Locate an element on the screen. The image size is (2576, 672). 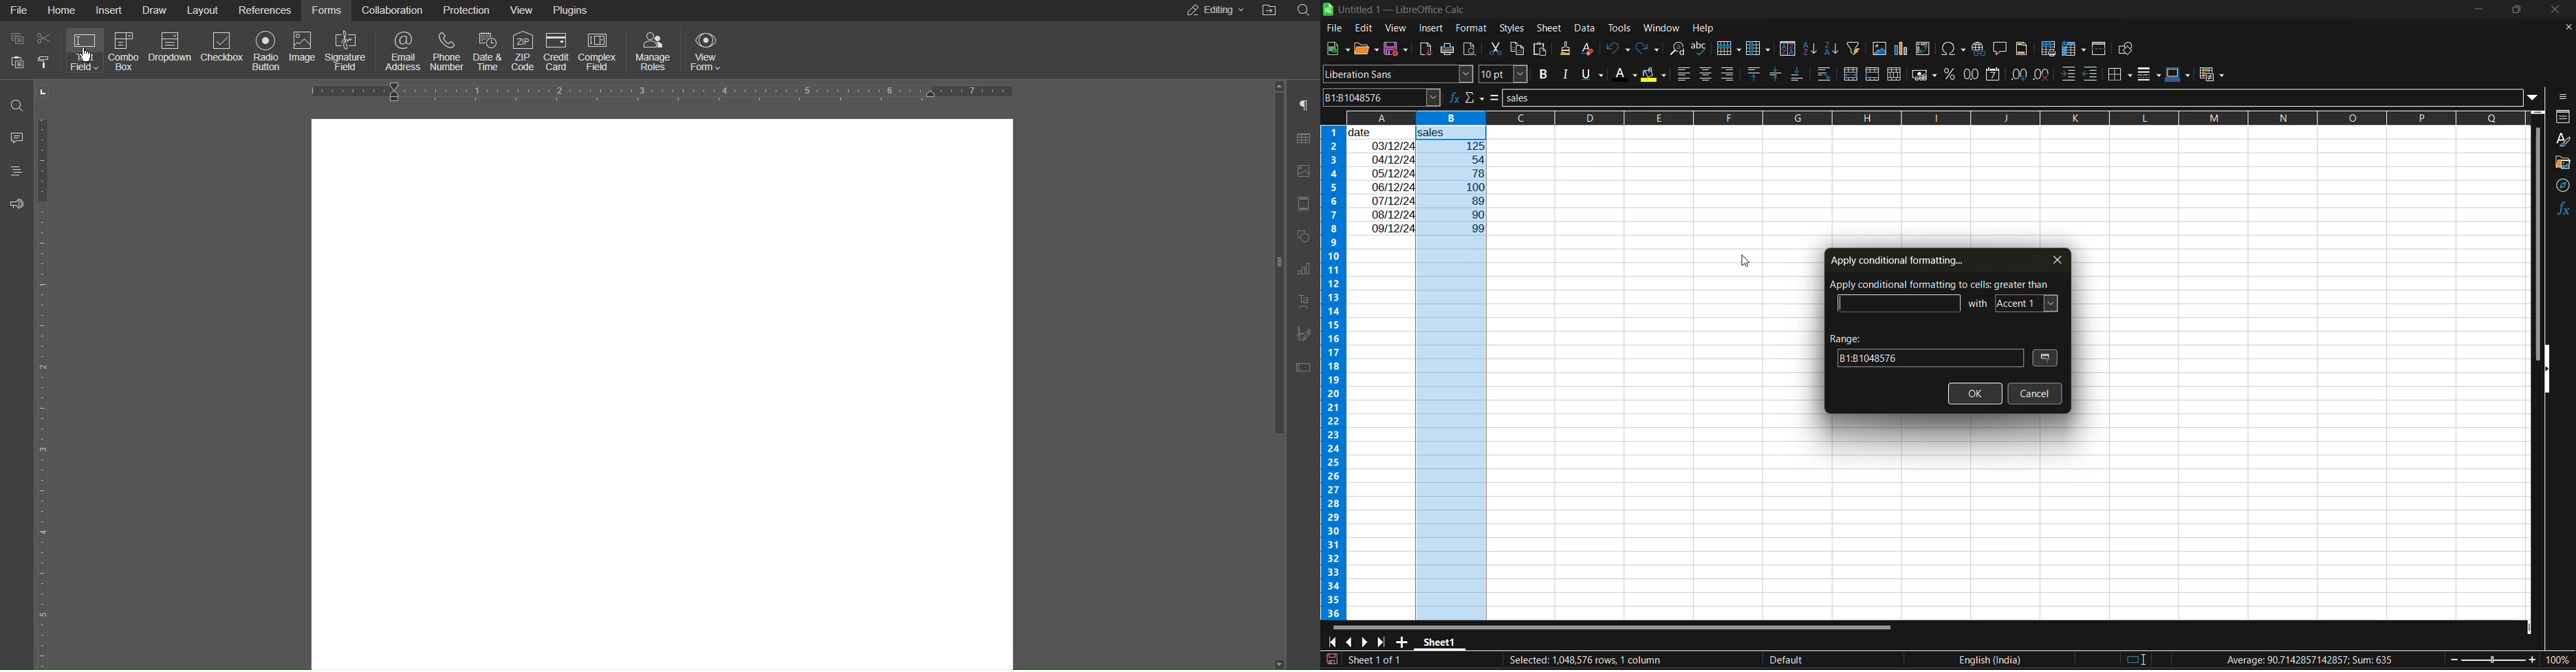
text is located at coordinates (1979, 302).